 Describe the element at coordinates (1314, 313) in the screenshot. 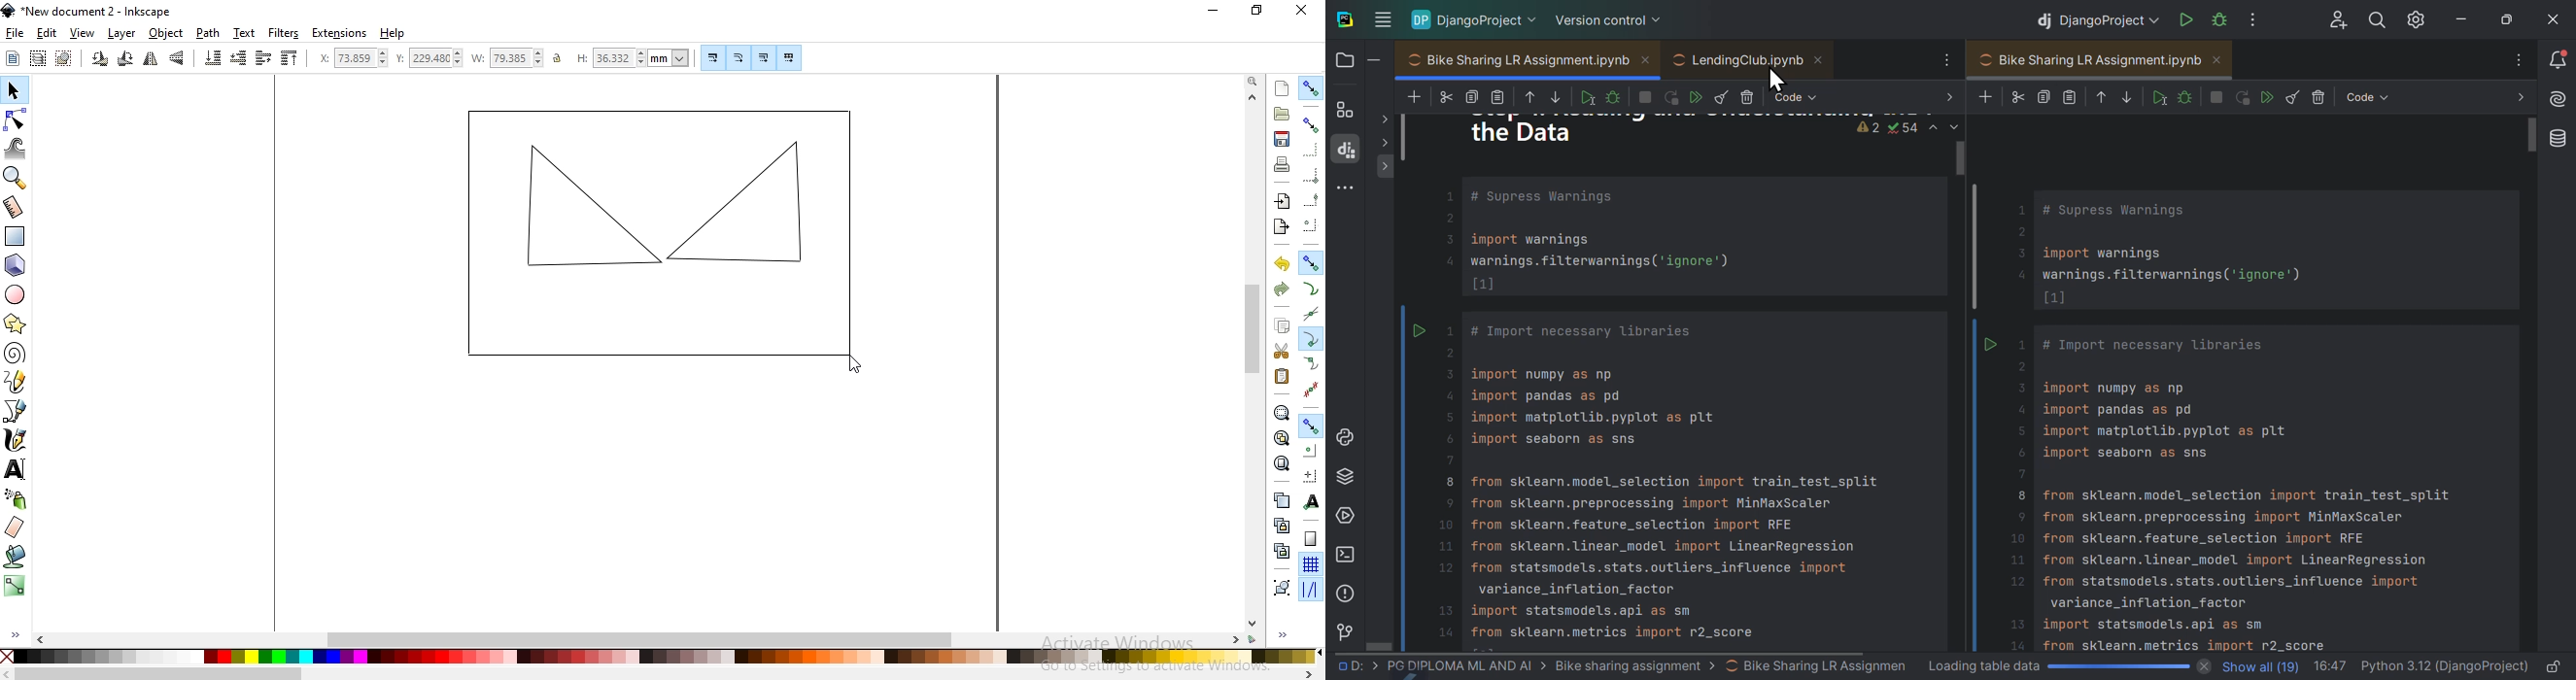

I see `snap to path intersections` at that location.